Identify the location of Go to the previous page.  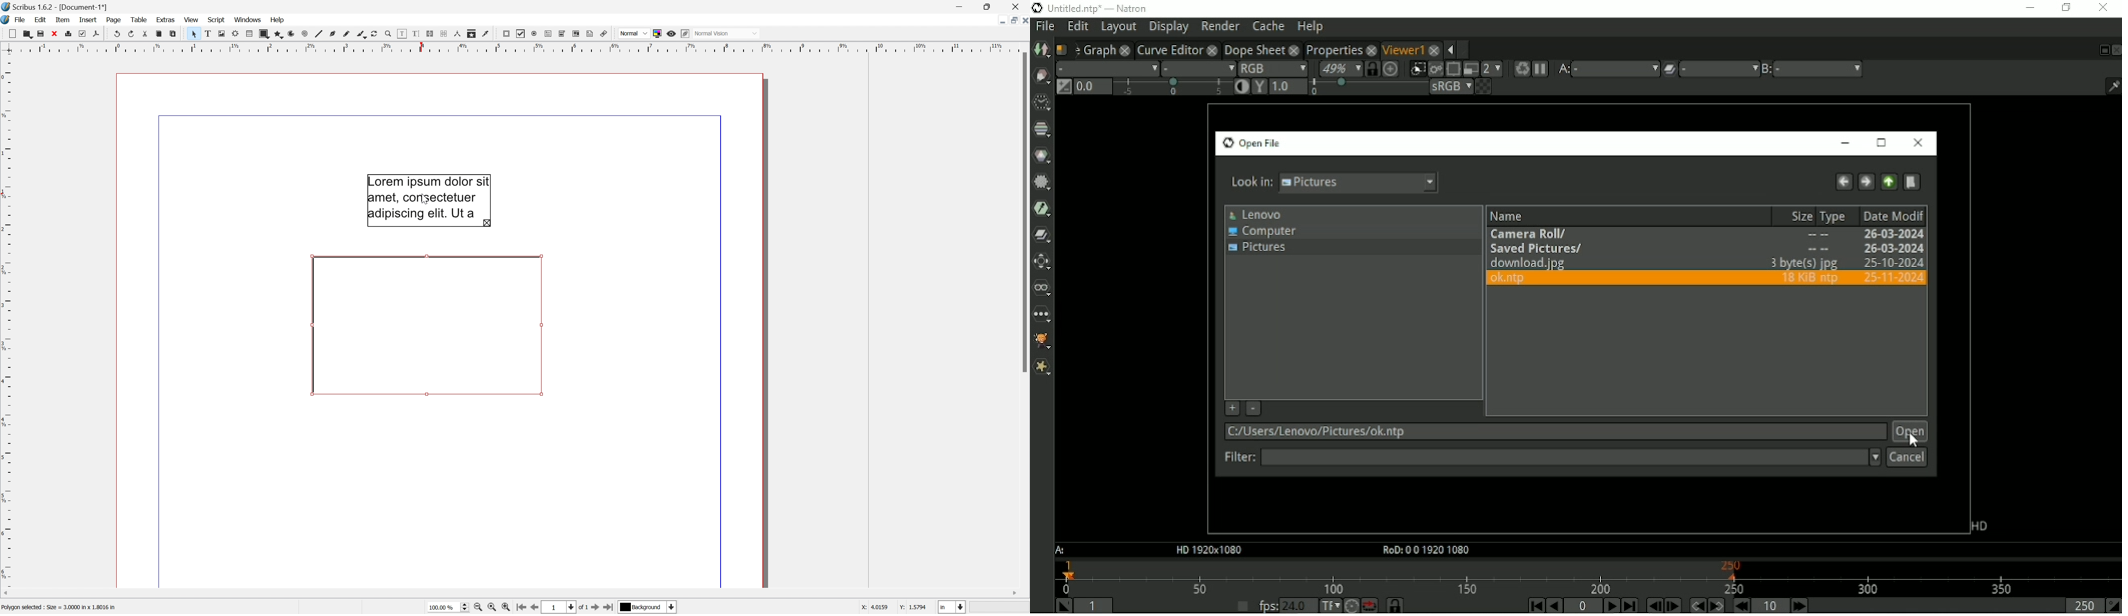
(537, 607).